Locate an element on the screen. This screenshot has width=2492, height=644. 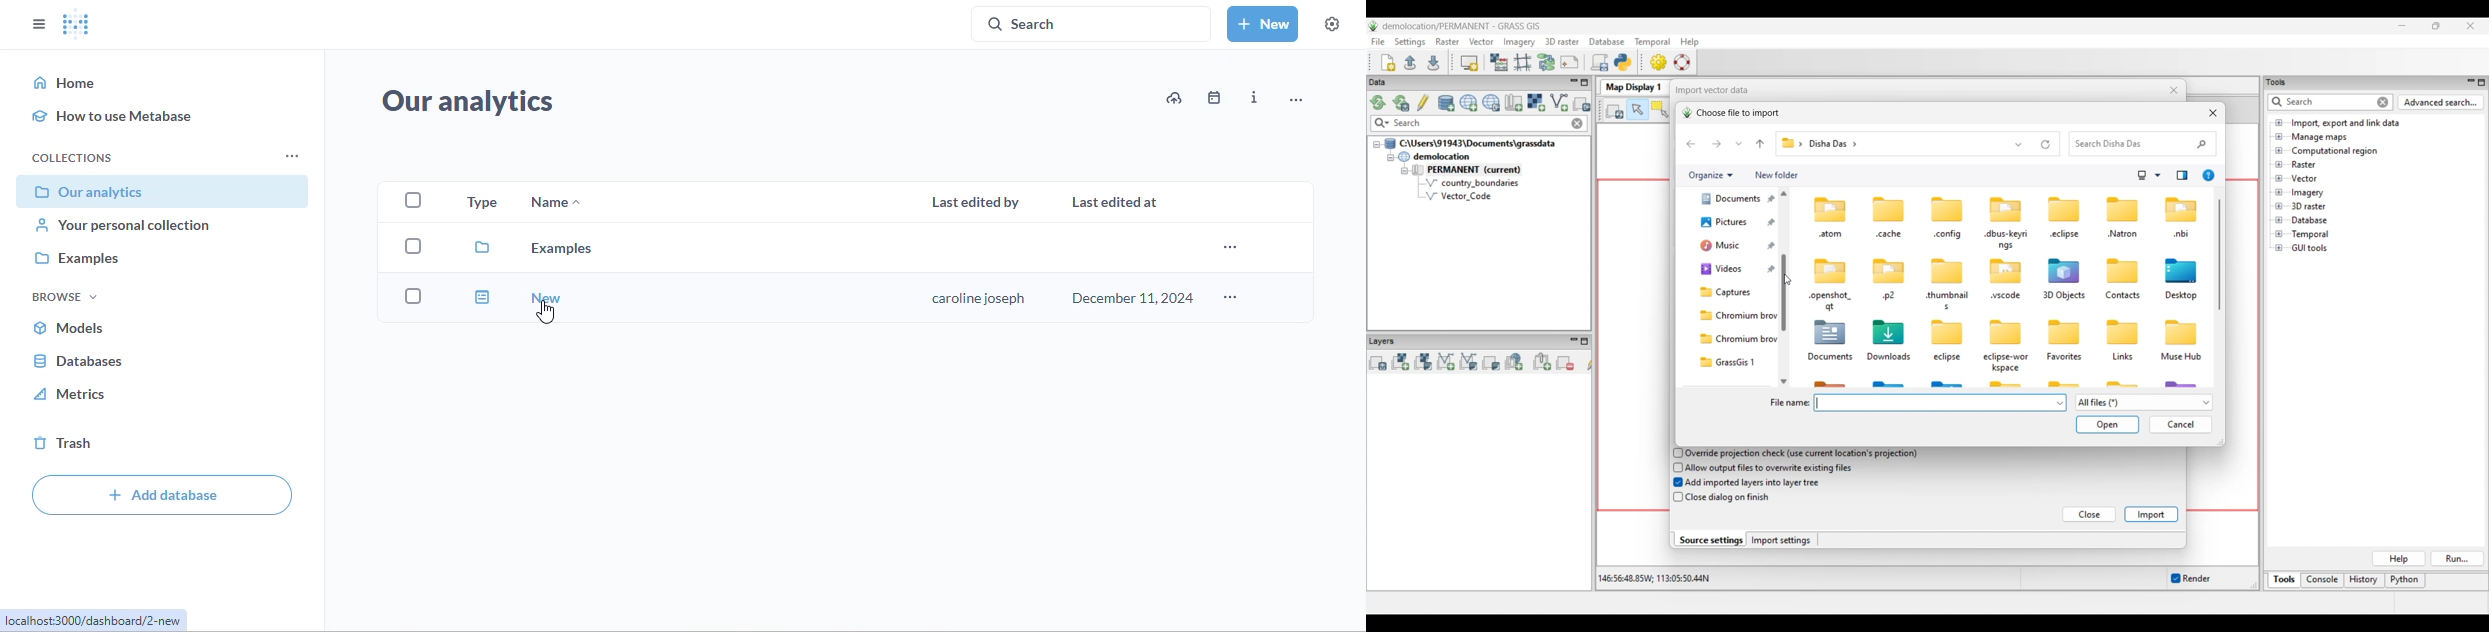
logo is located at coordinates (77, 23).